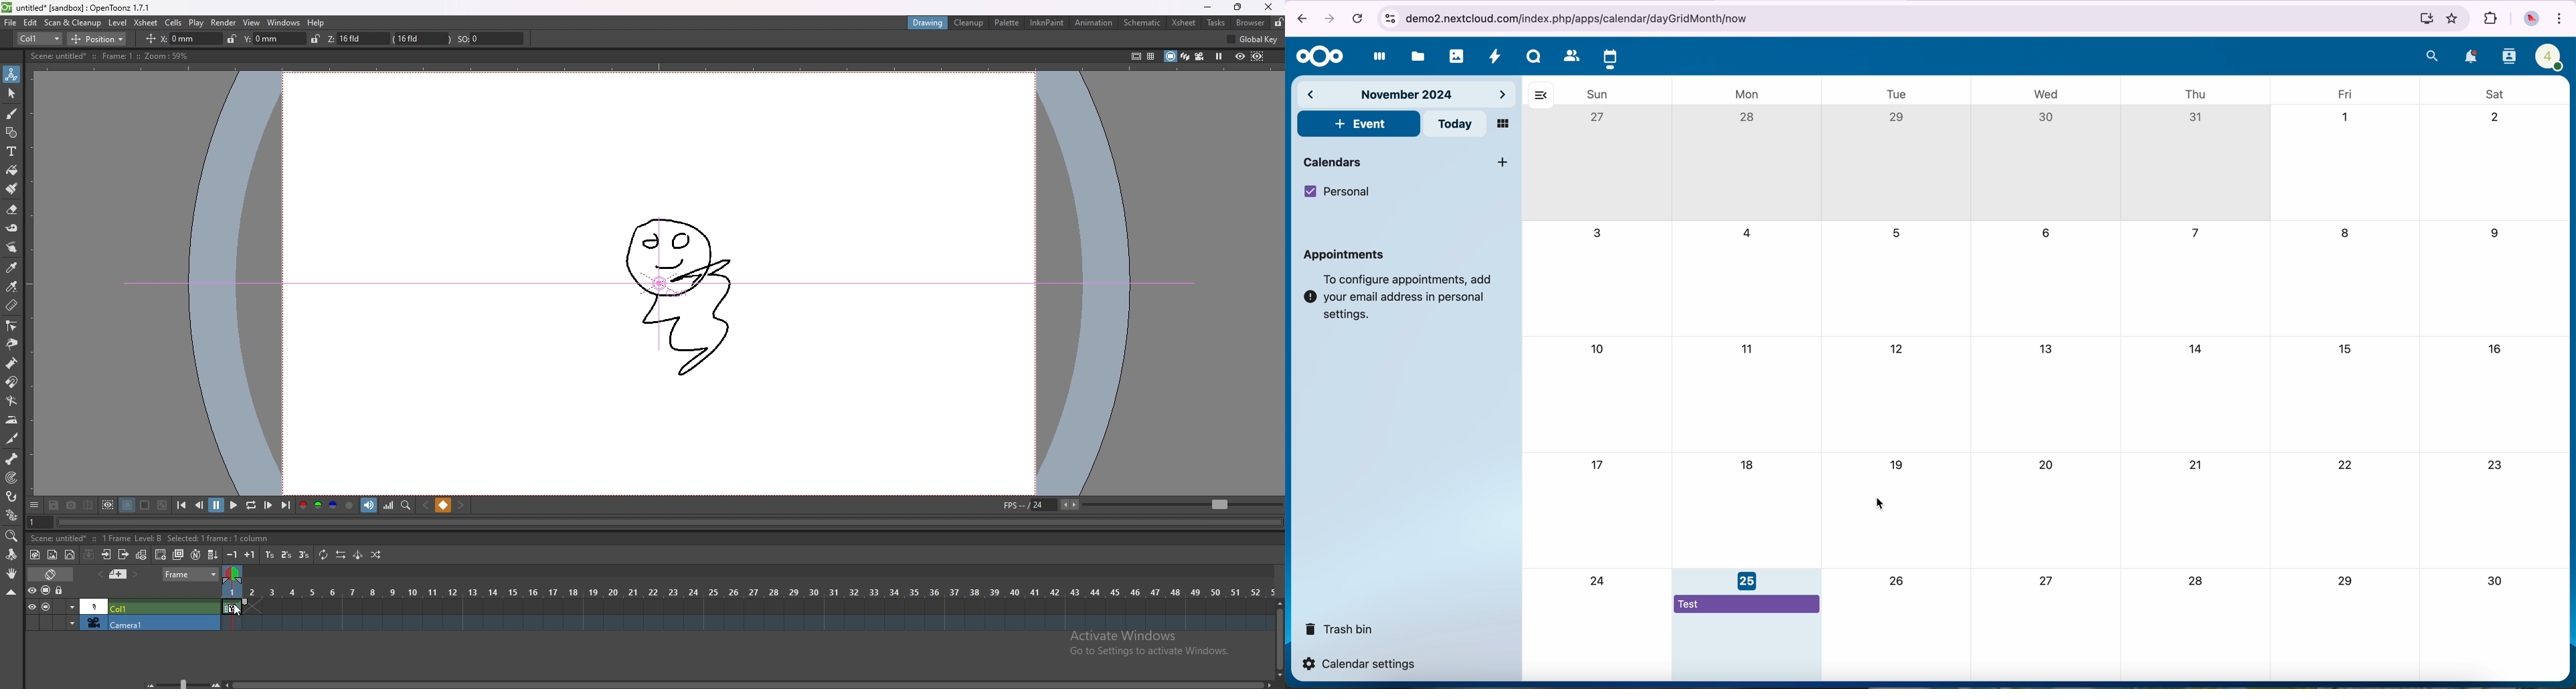  I want to click on 27, so click(1600, 118).